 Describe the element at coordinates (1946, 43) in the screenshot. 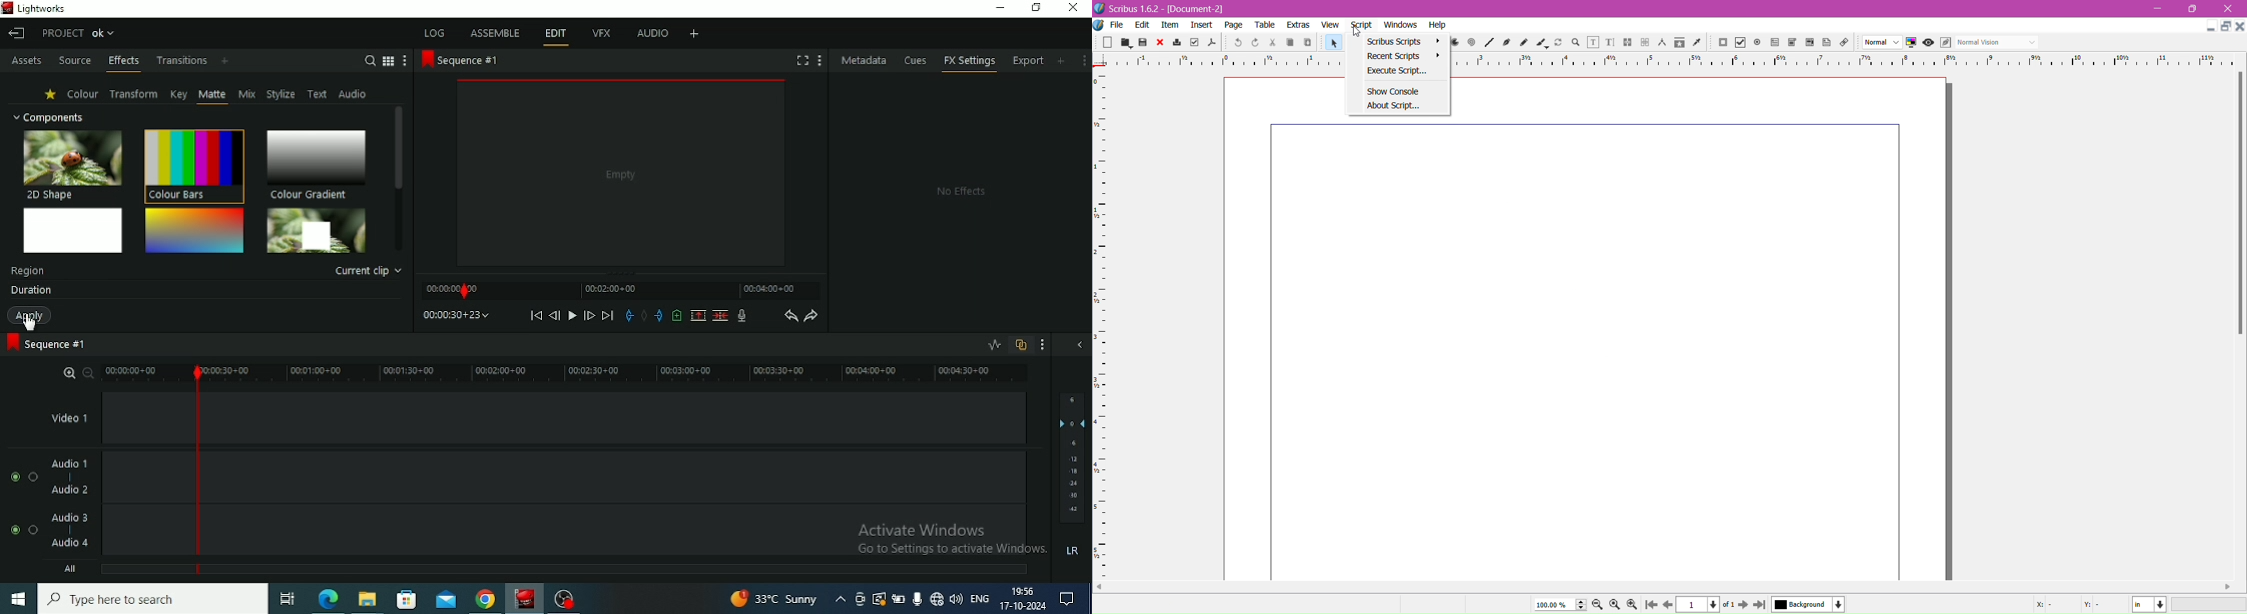

I see `Edit in Preview mode` at that location.